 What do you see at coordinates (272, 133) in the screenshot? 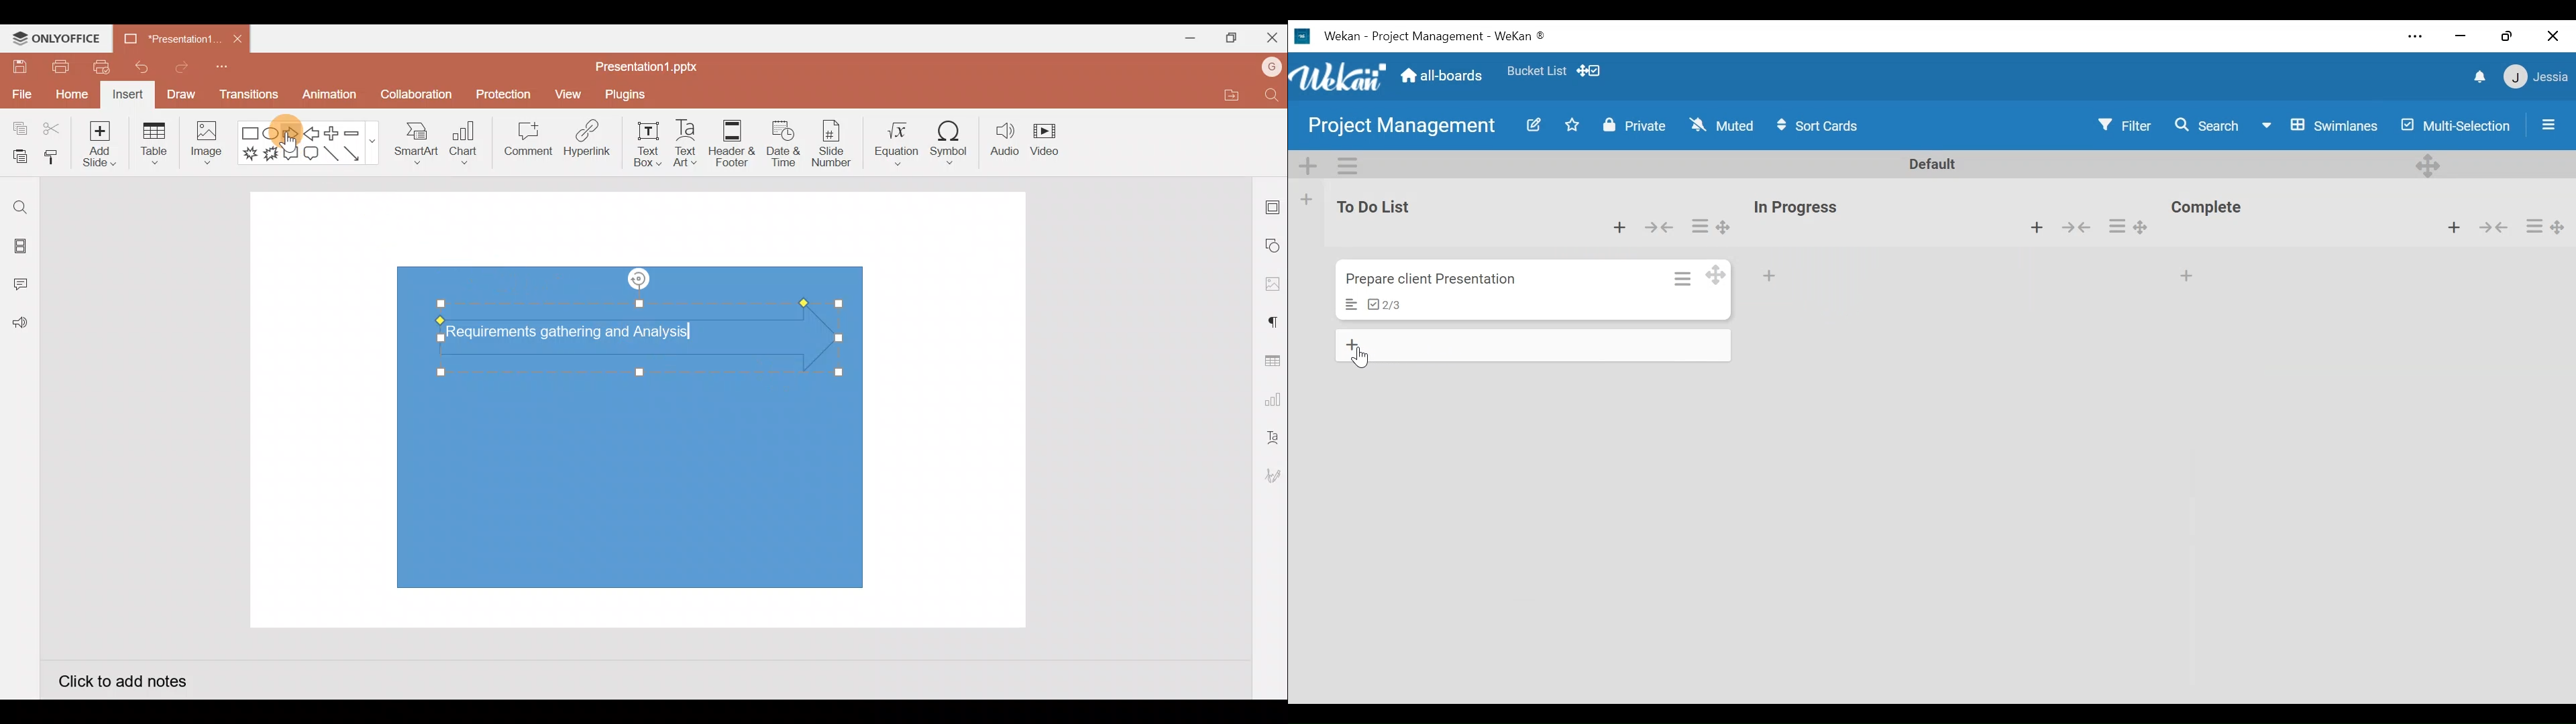
I see `Ellipse` at bounding box center [272, 133].